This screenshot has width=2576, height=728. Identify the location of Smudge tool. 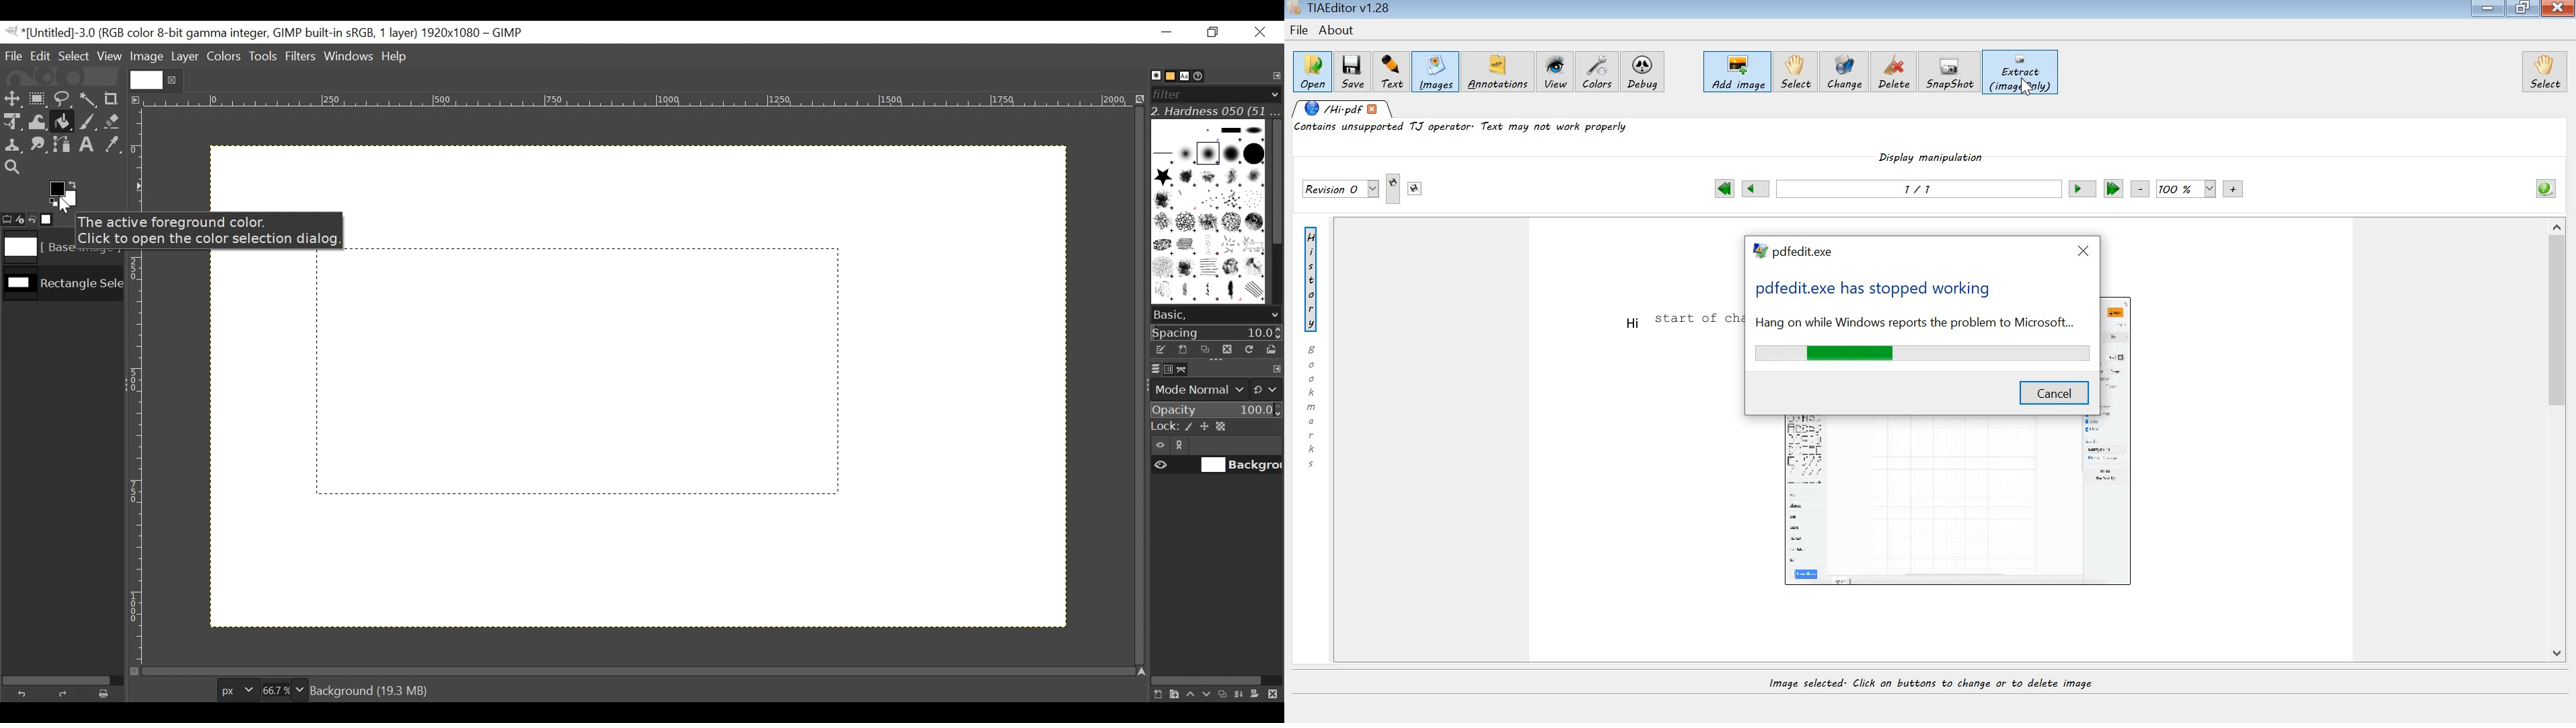
(39, 146).